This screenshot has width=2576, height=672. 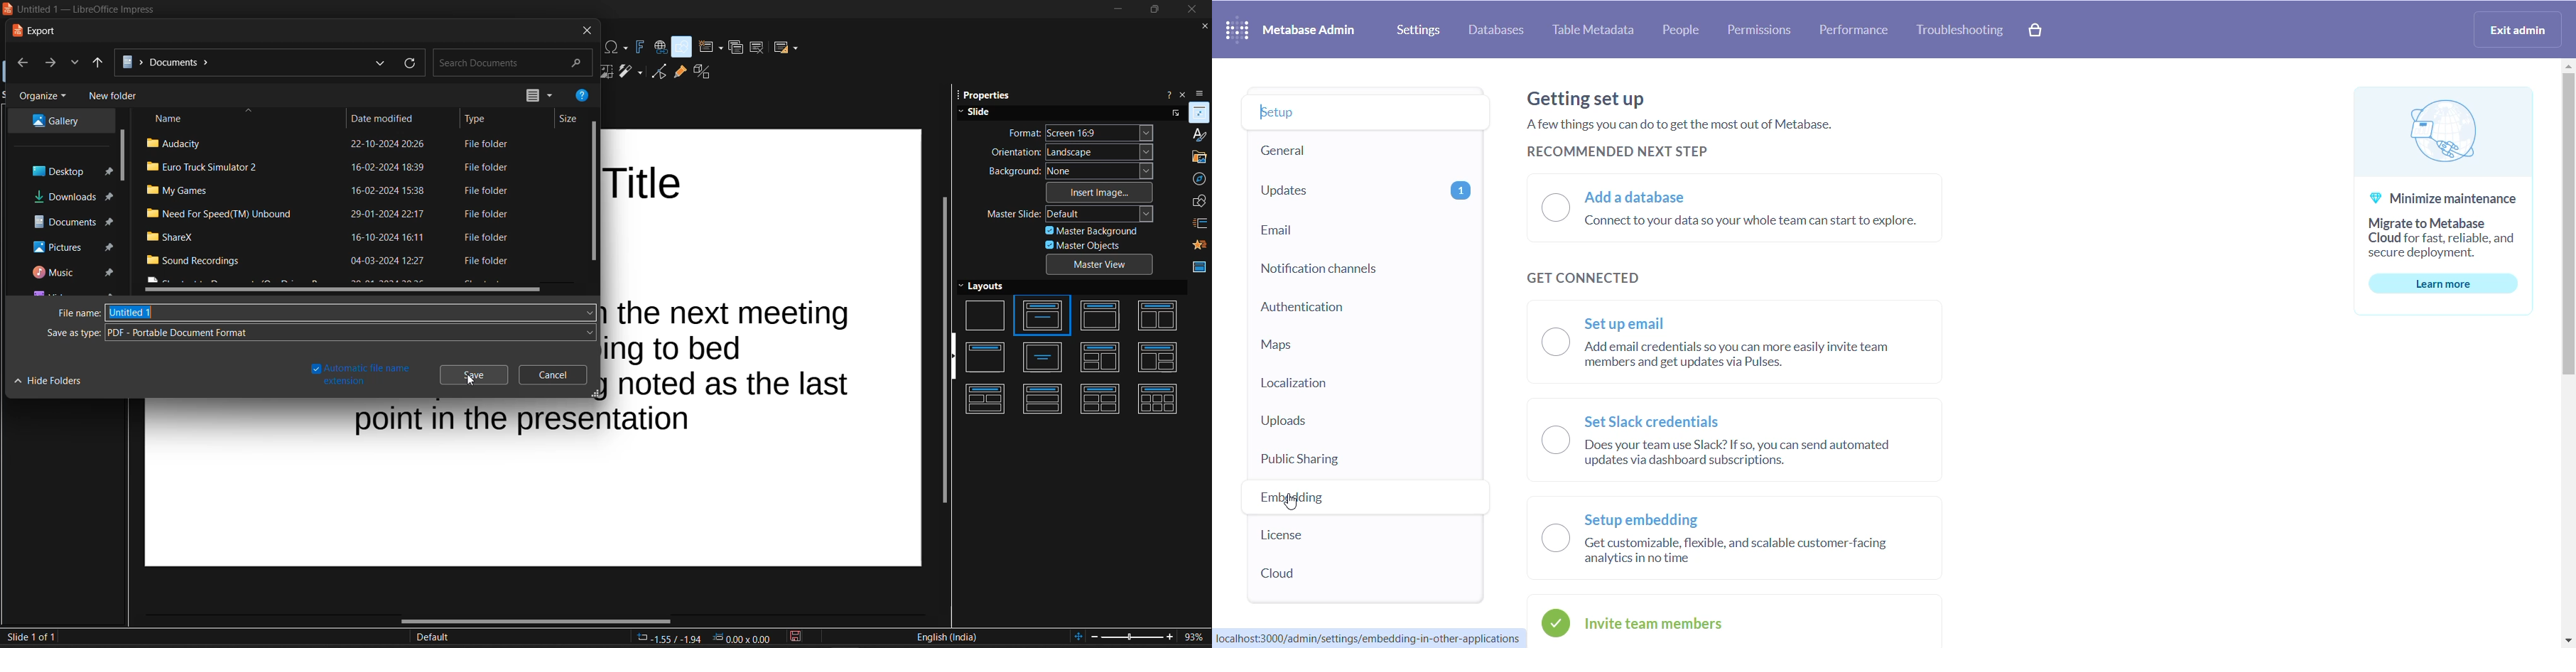 I want to click on English(India), so click(x=947, y=637).